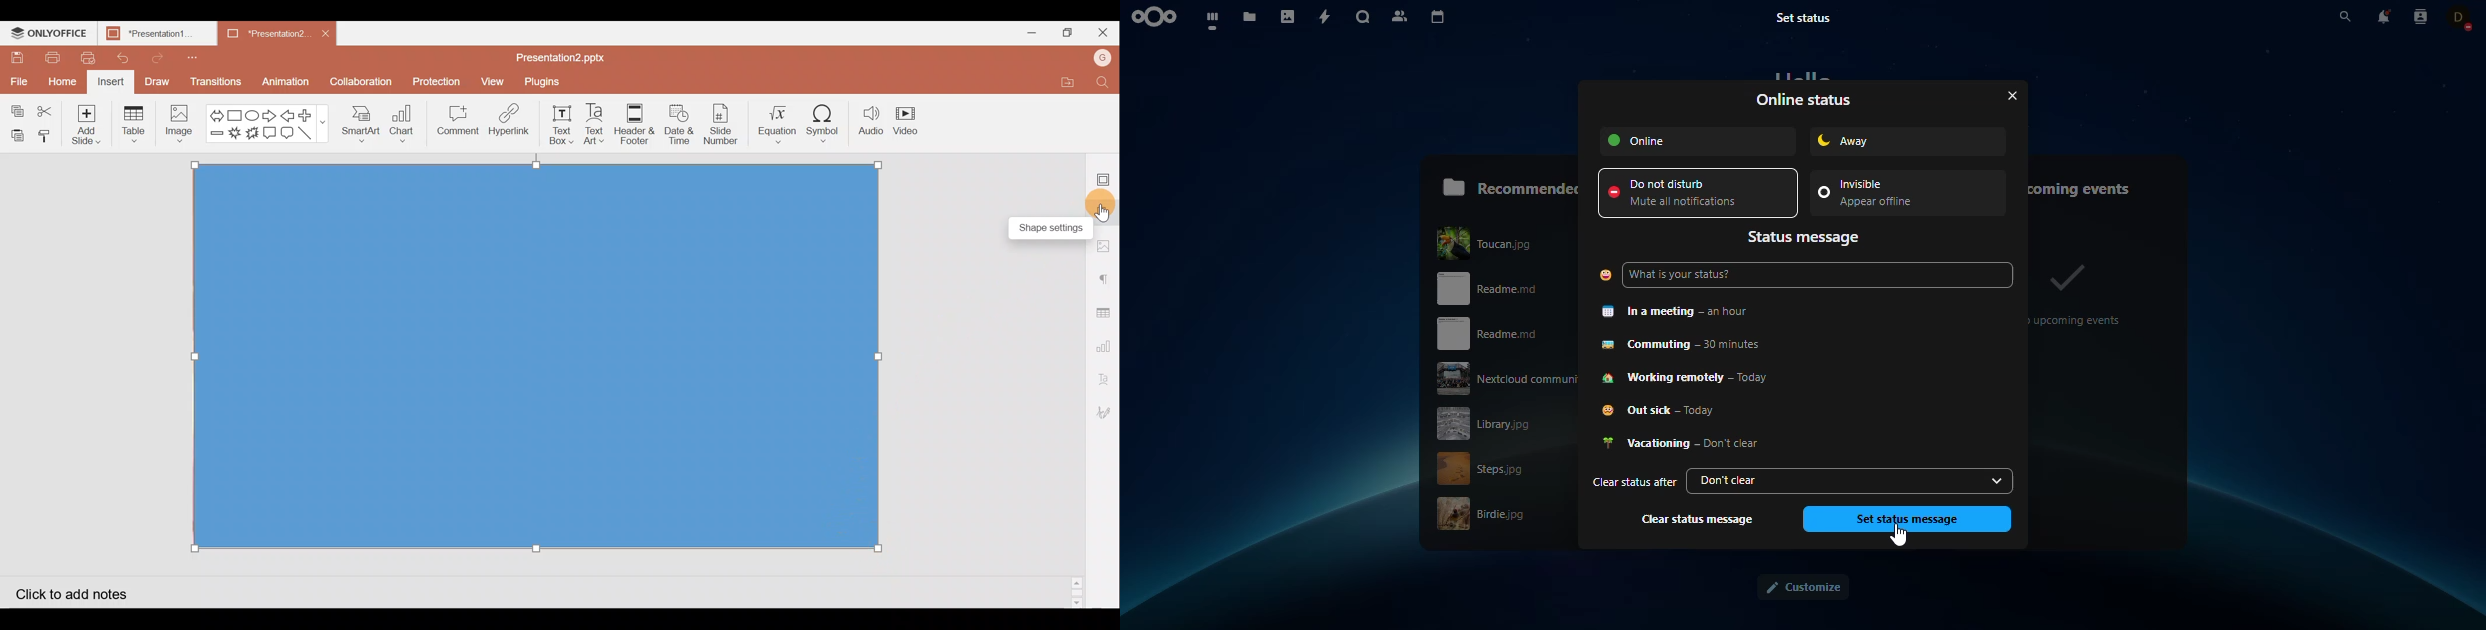 The width and height of the screenshot is (2492, 644). I want to click on Table, so click(136, 123).